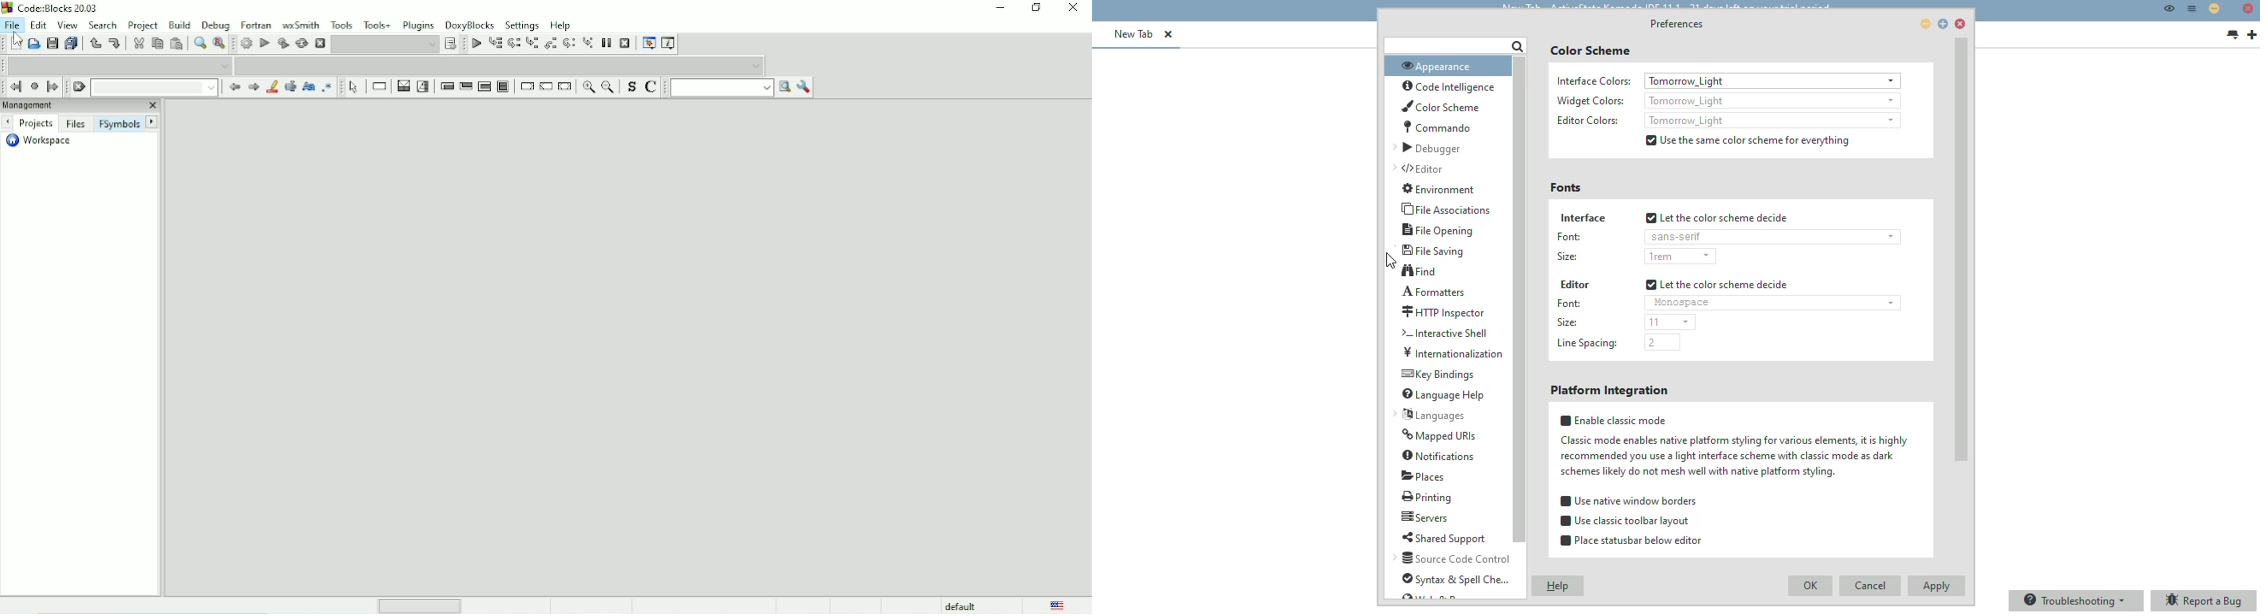  What do you see at coordinates (69, 25) in the screenshot?
I see `View` at bounding box center [69, 25].